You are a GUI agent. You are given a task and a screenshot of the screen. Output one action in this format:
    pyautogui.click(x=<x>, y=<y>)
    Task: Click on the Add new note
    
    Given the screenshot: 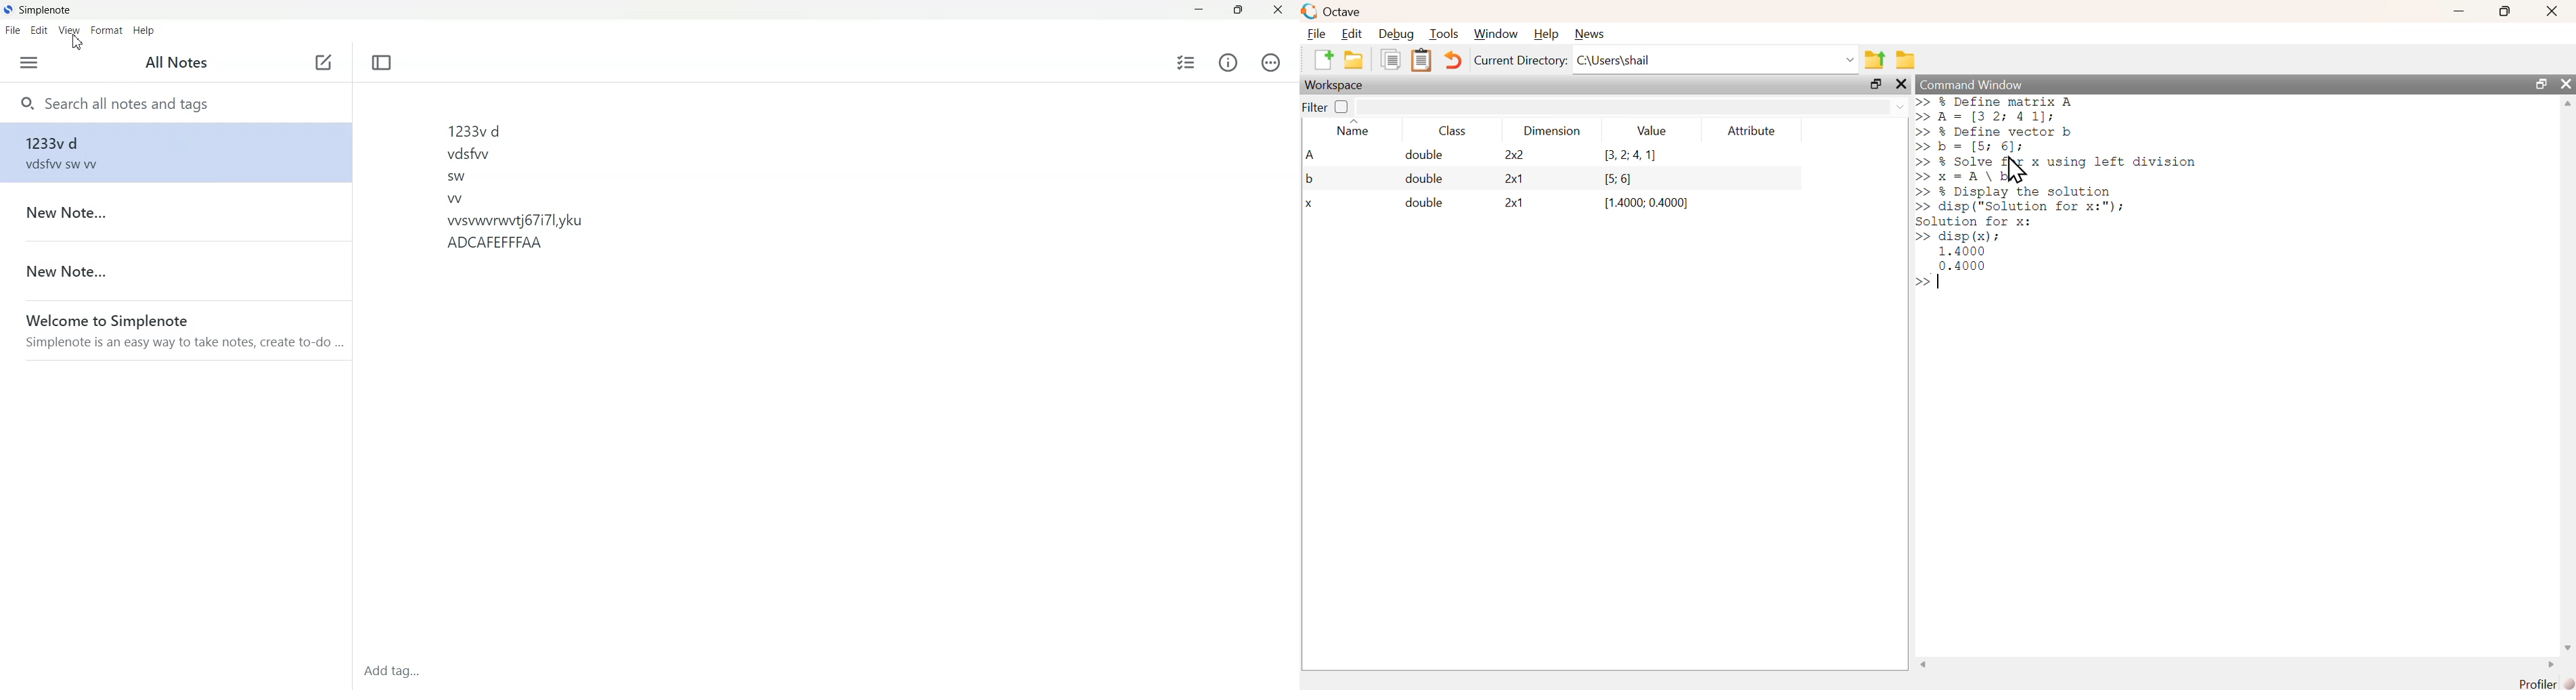 What is the action you would take?
    pyautogui.click(x=323, y=62)
    